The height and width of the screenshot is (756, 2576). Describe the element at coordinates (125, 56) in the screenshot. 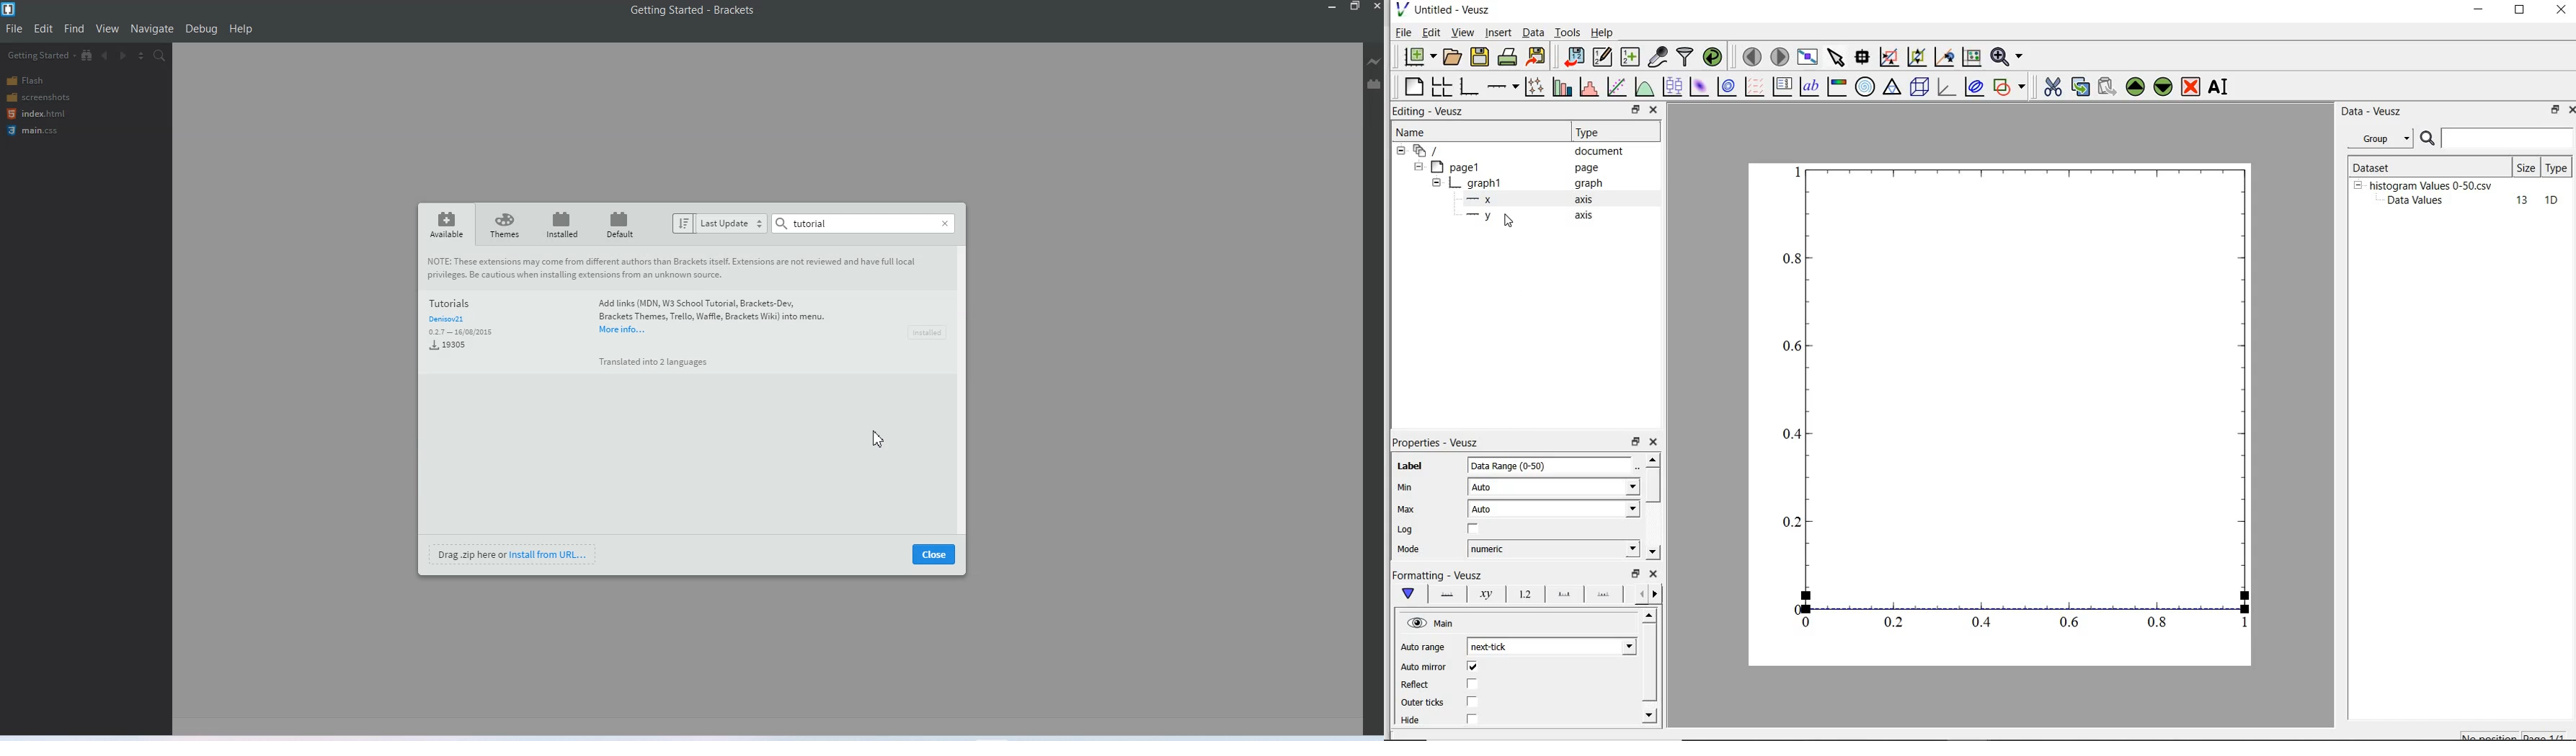

I see `Navigate Forwards` at that location.